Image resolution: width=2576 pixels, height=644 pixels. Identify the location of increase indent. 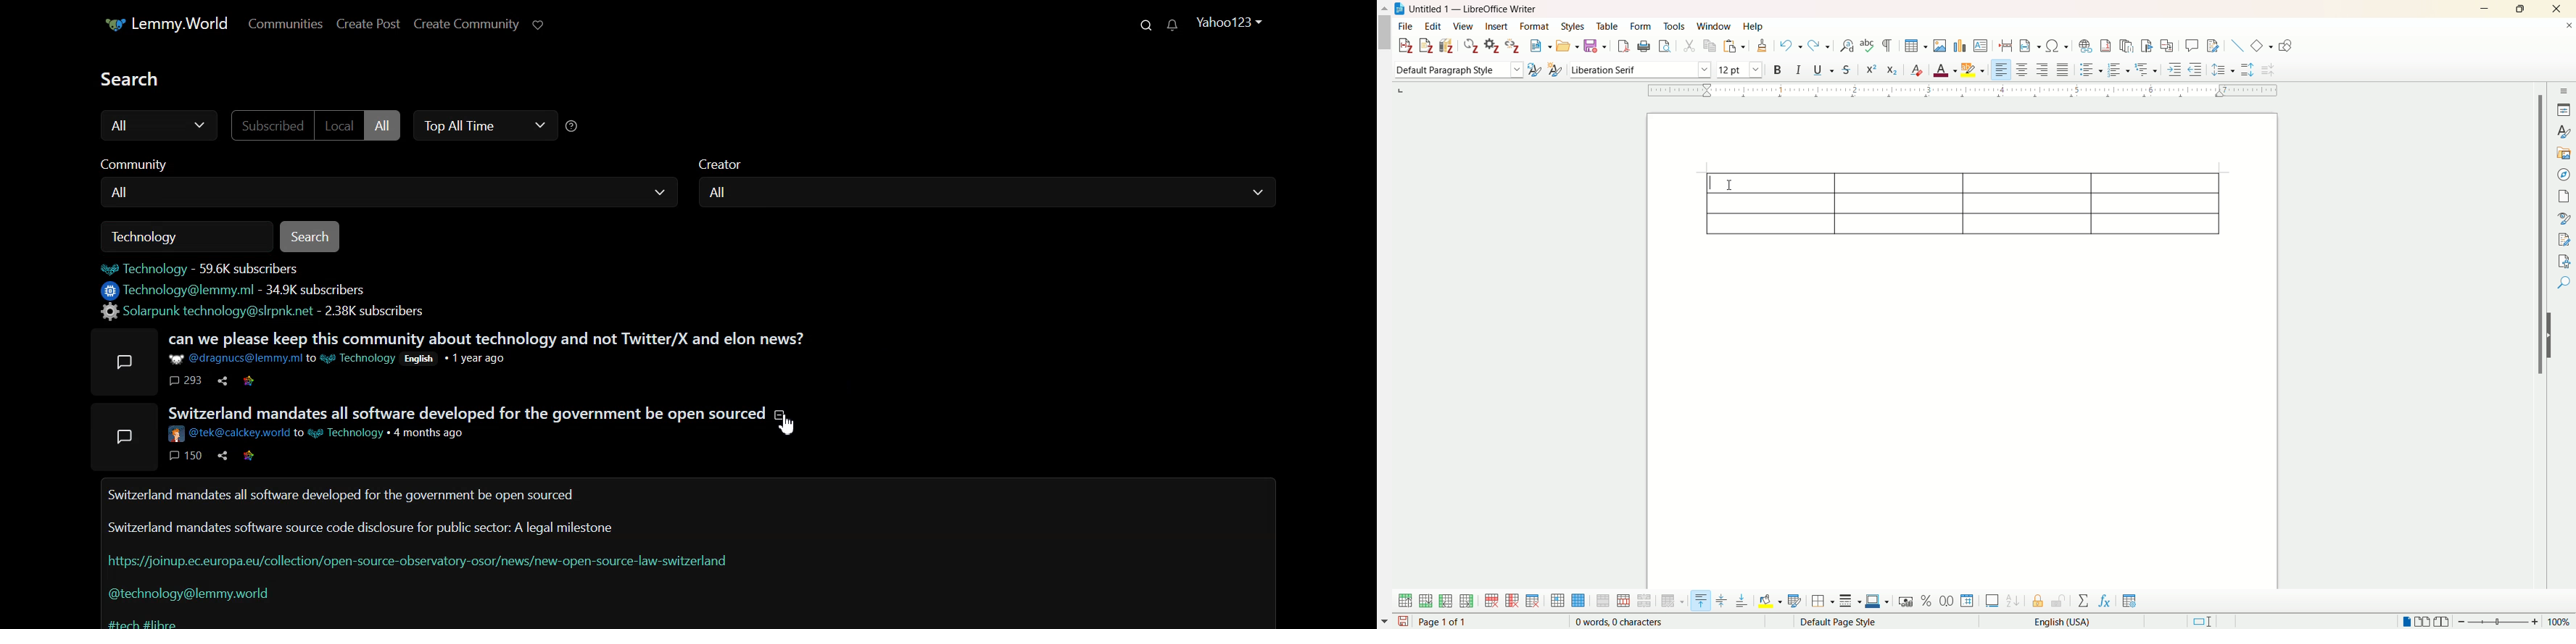
(2174, 70).